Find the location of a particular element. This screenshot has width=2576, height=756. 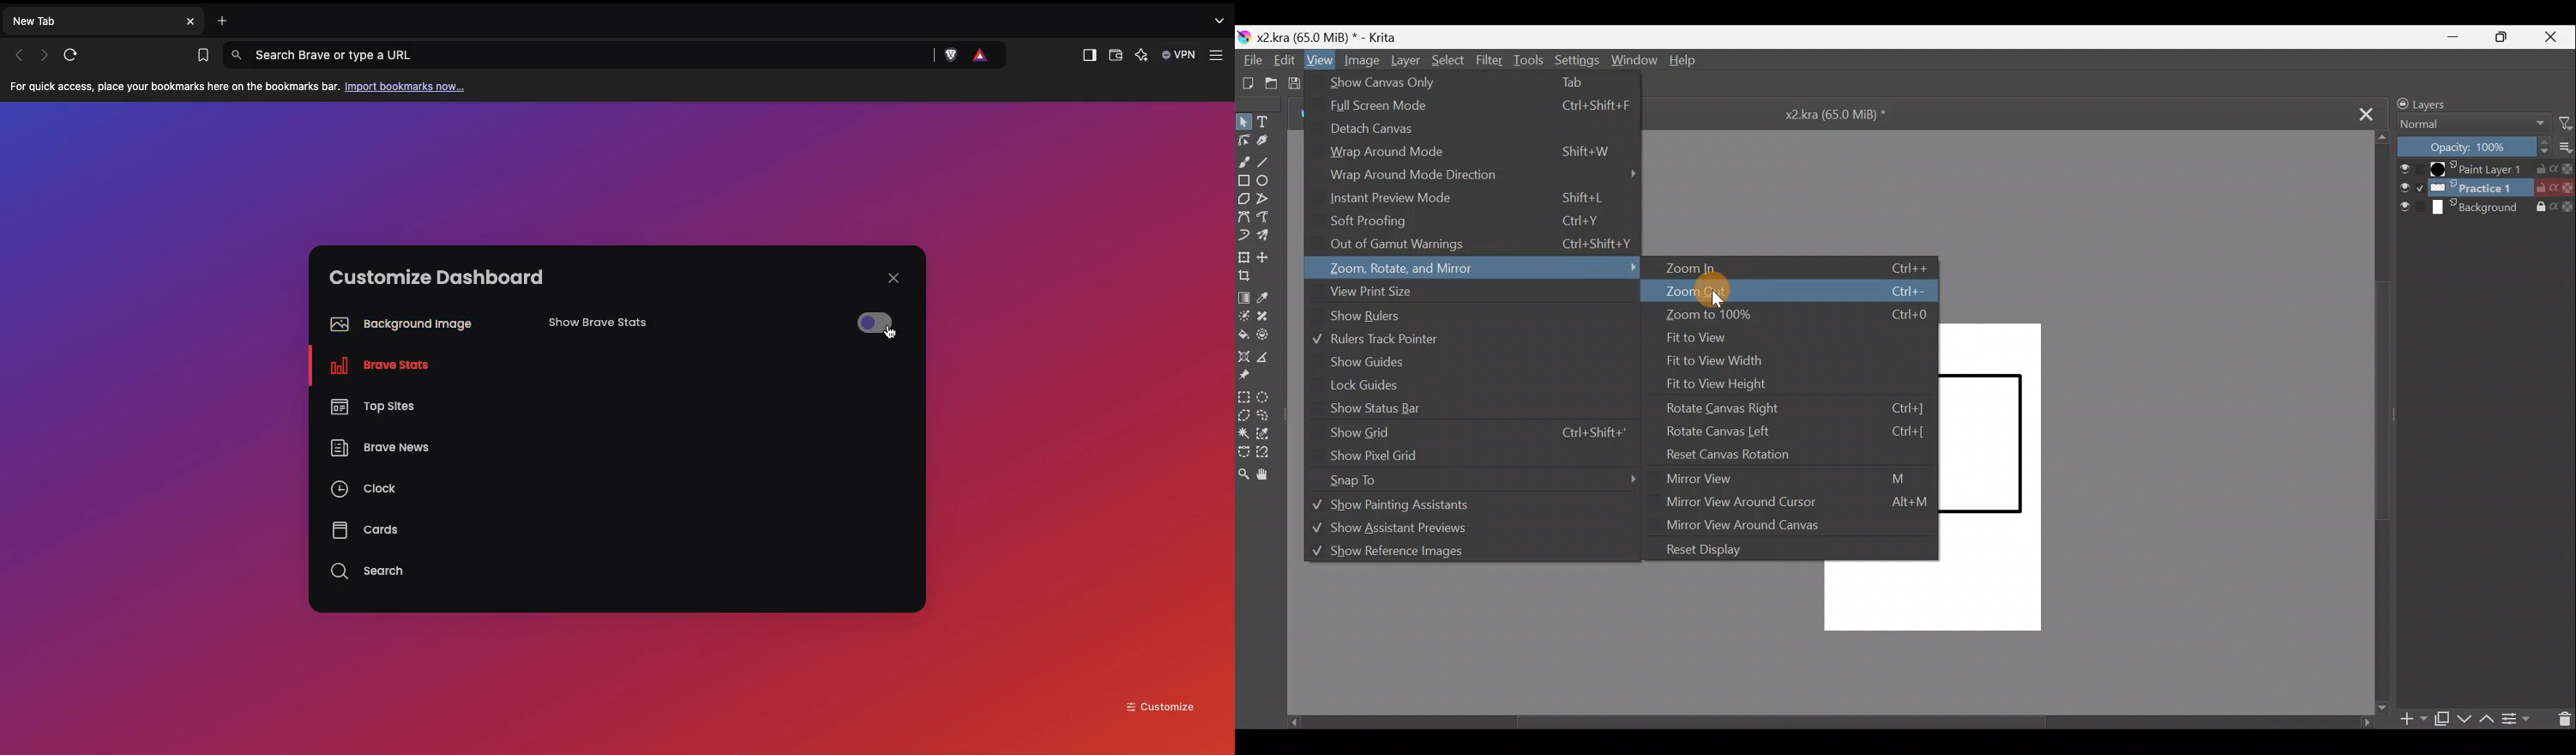

Similar colour selection tool is located at coordinates (1272, 436).